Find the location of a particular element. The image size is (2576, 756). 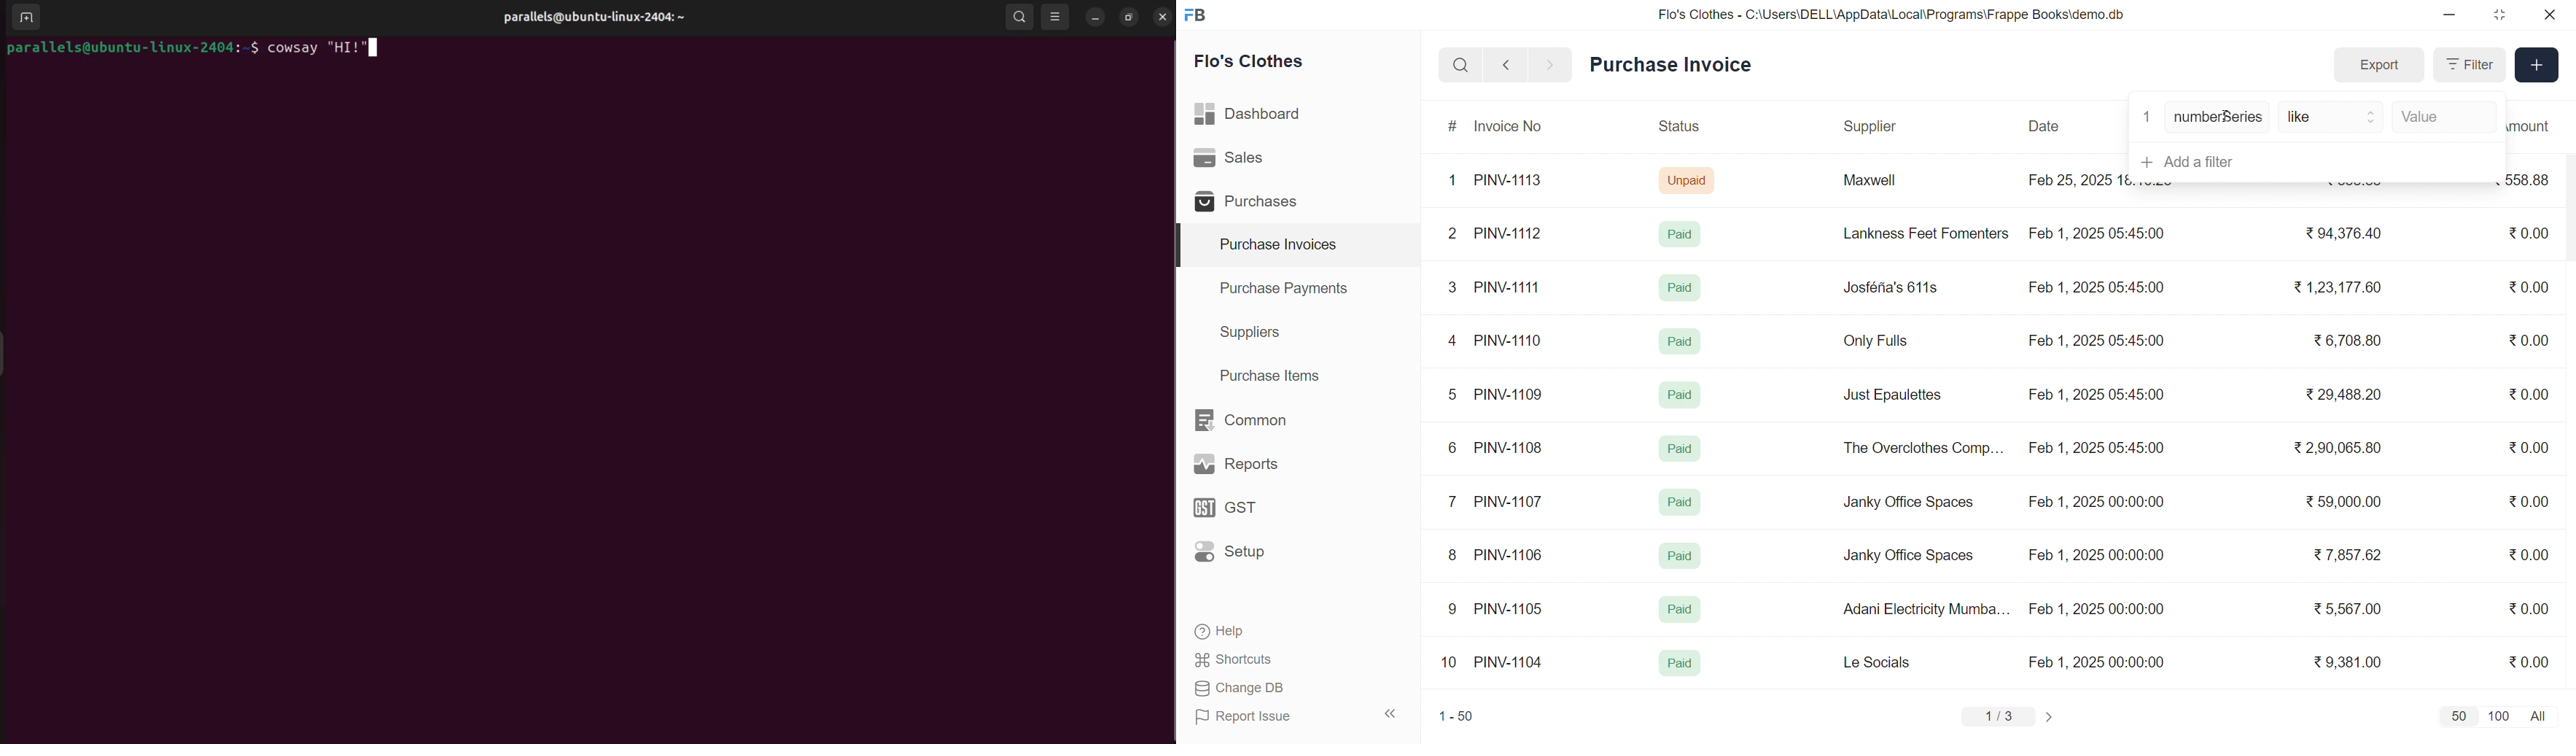

50 is located at coordinates (2458, 716).